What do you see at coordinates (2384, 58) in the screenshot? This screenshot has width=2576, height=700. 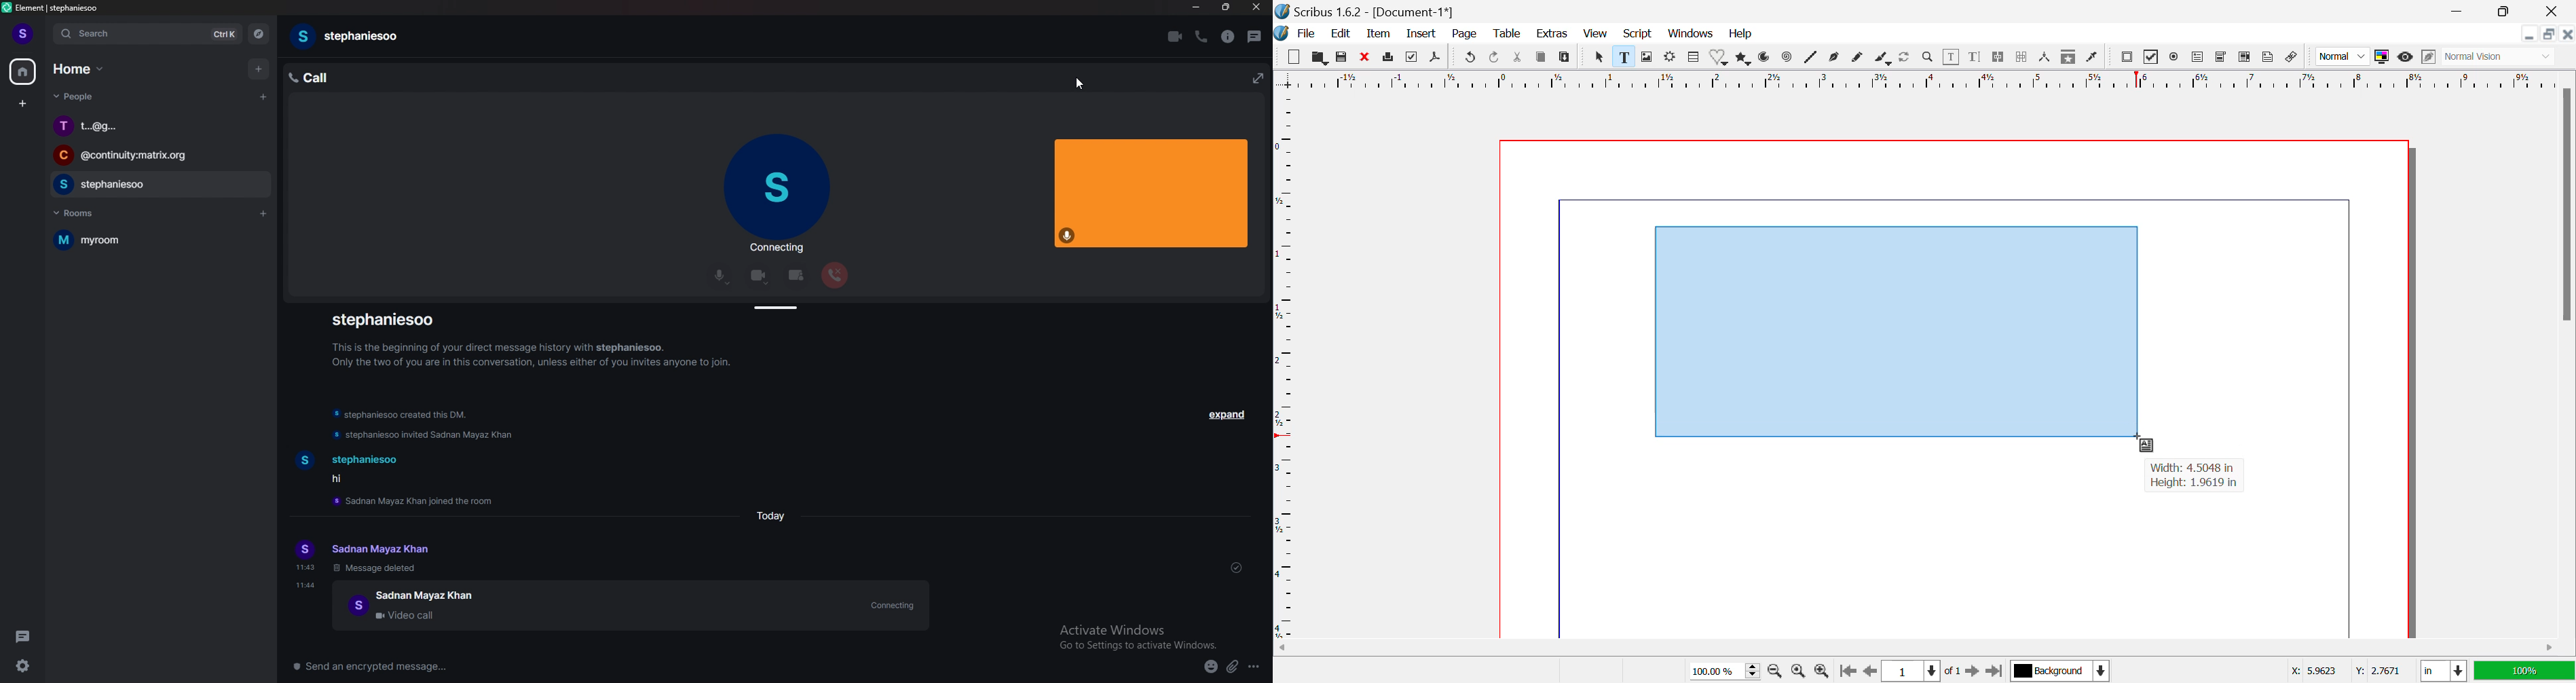 I see `Toggle Color Display` at bounding box center [2384, 58].